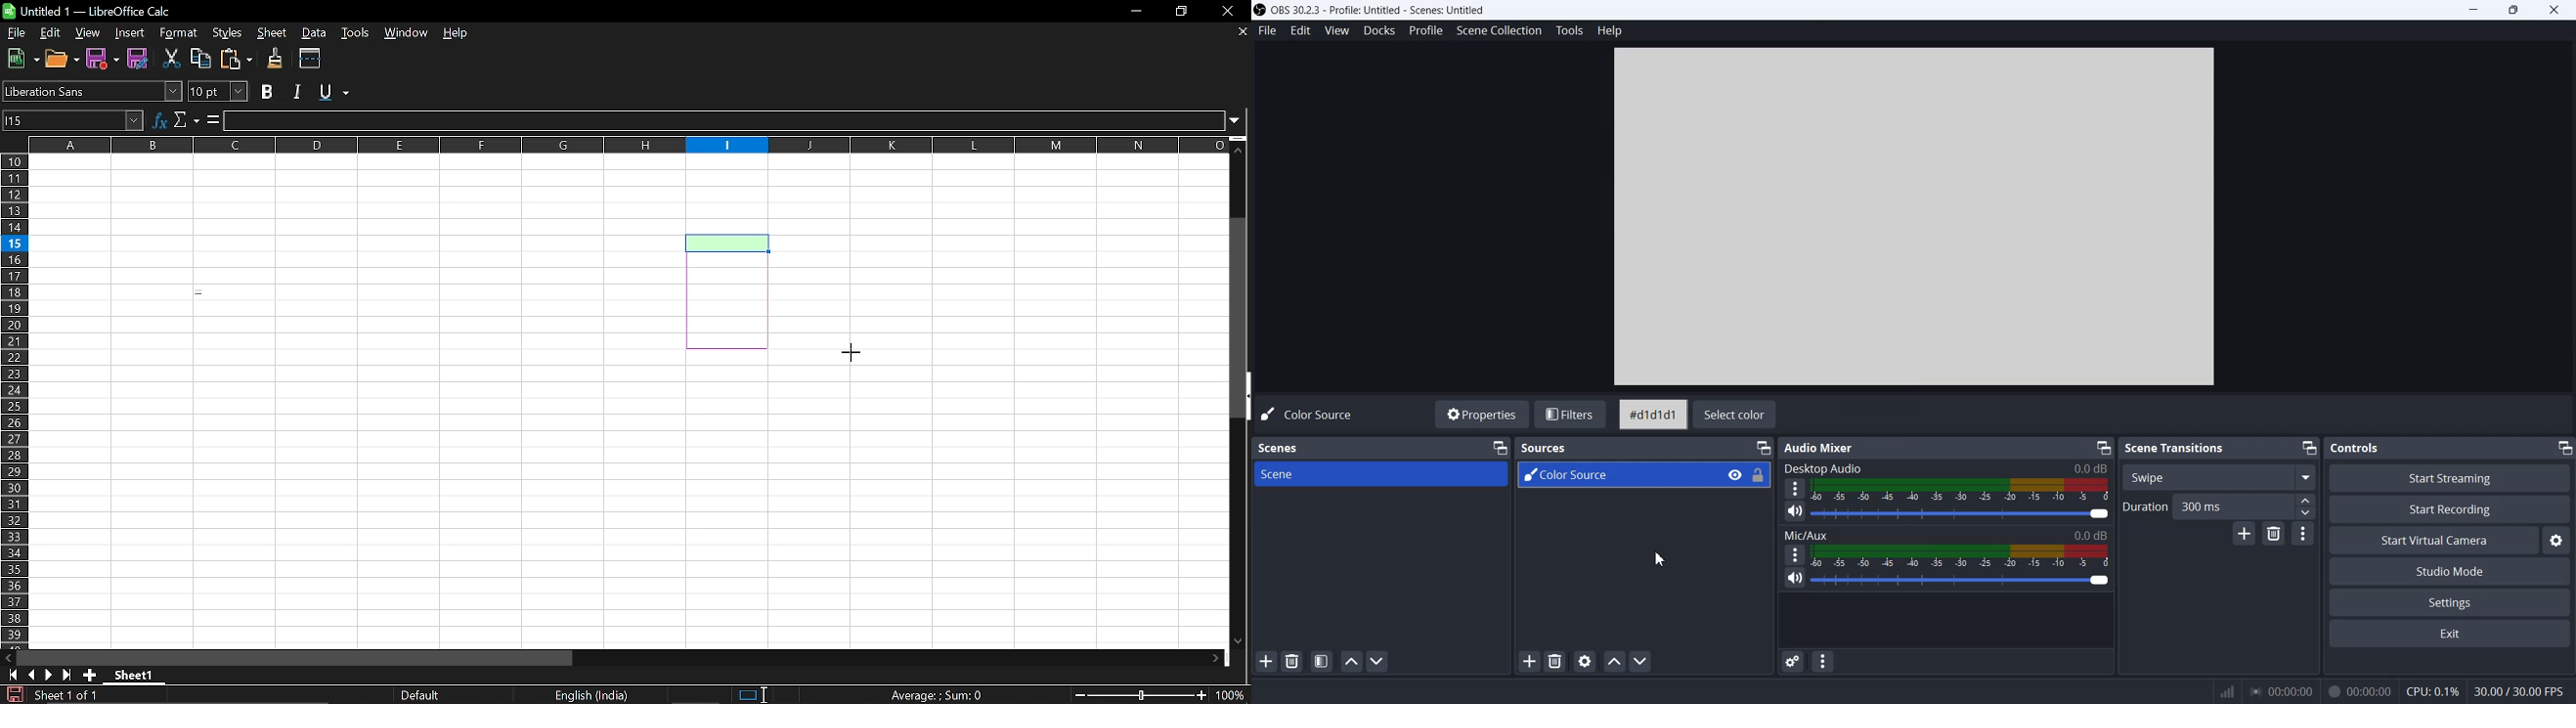  What do you see at coordinates (2565, 449) in the screenshot?
I see `Minimize` at bounding box center [2565, 449].